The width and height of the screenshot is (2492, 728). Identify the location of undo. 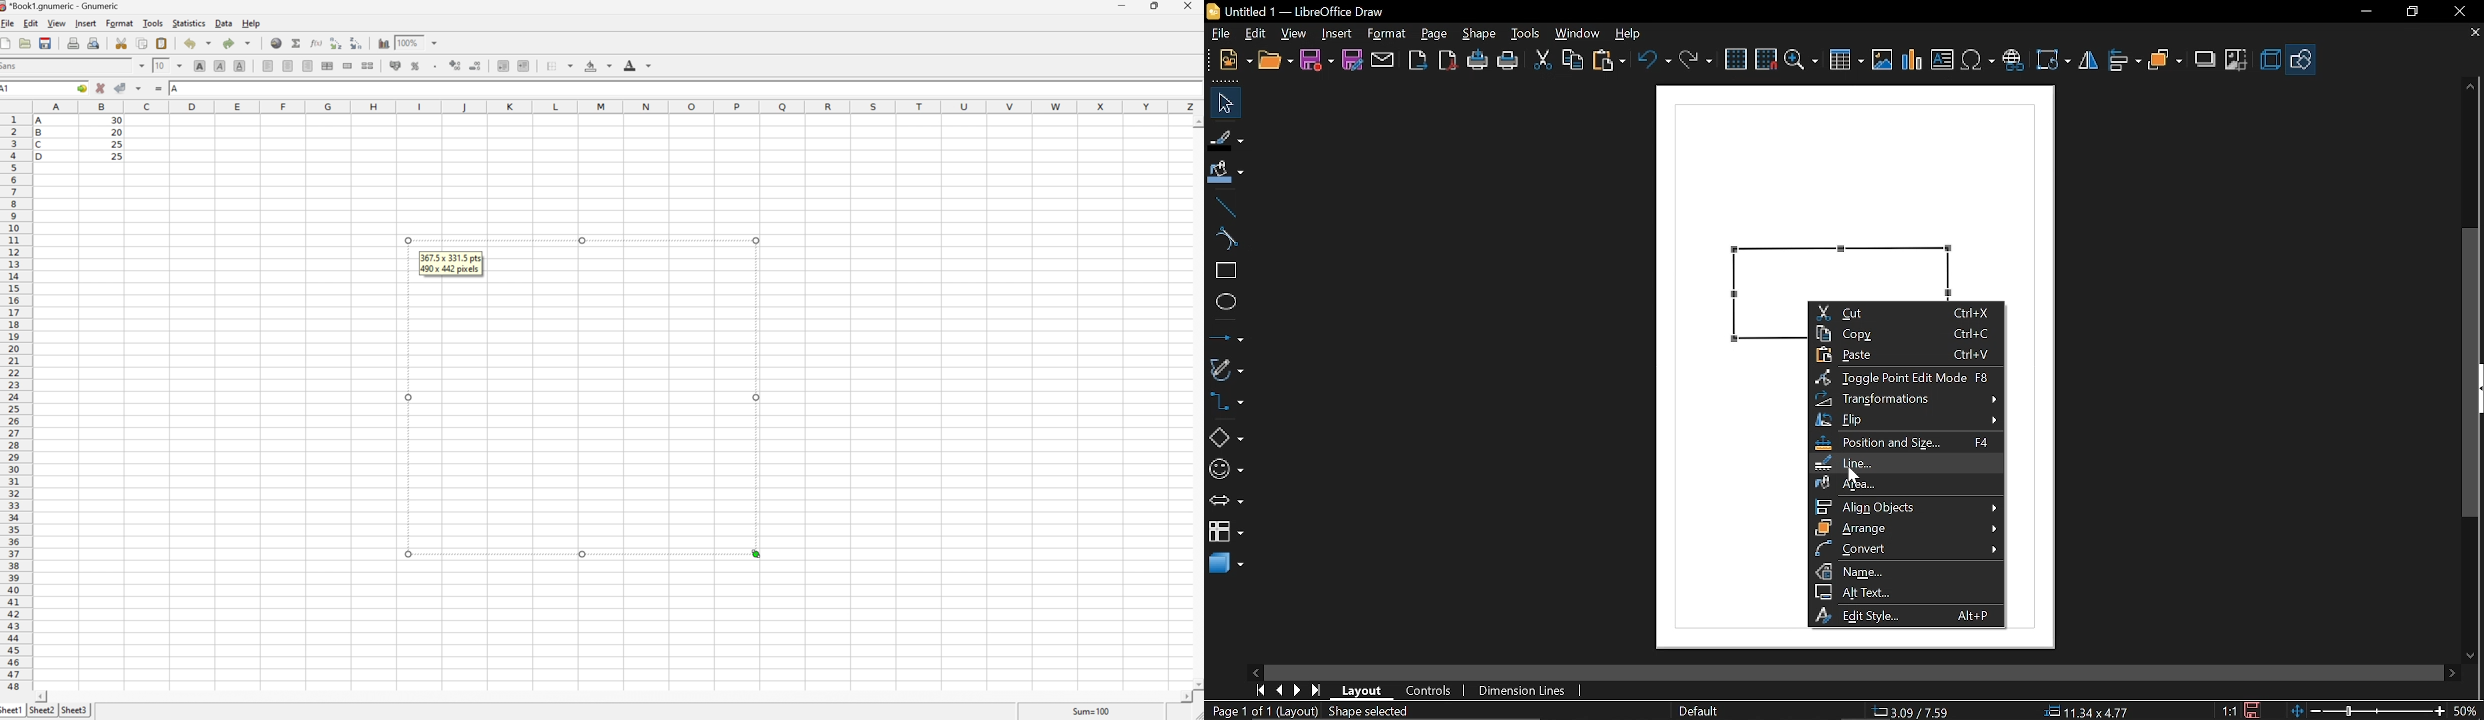
(1655, 63).